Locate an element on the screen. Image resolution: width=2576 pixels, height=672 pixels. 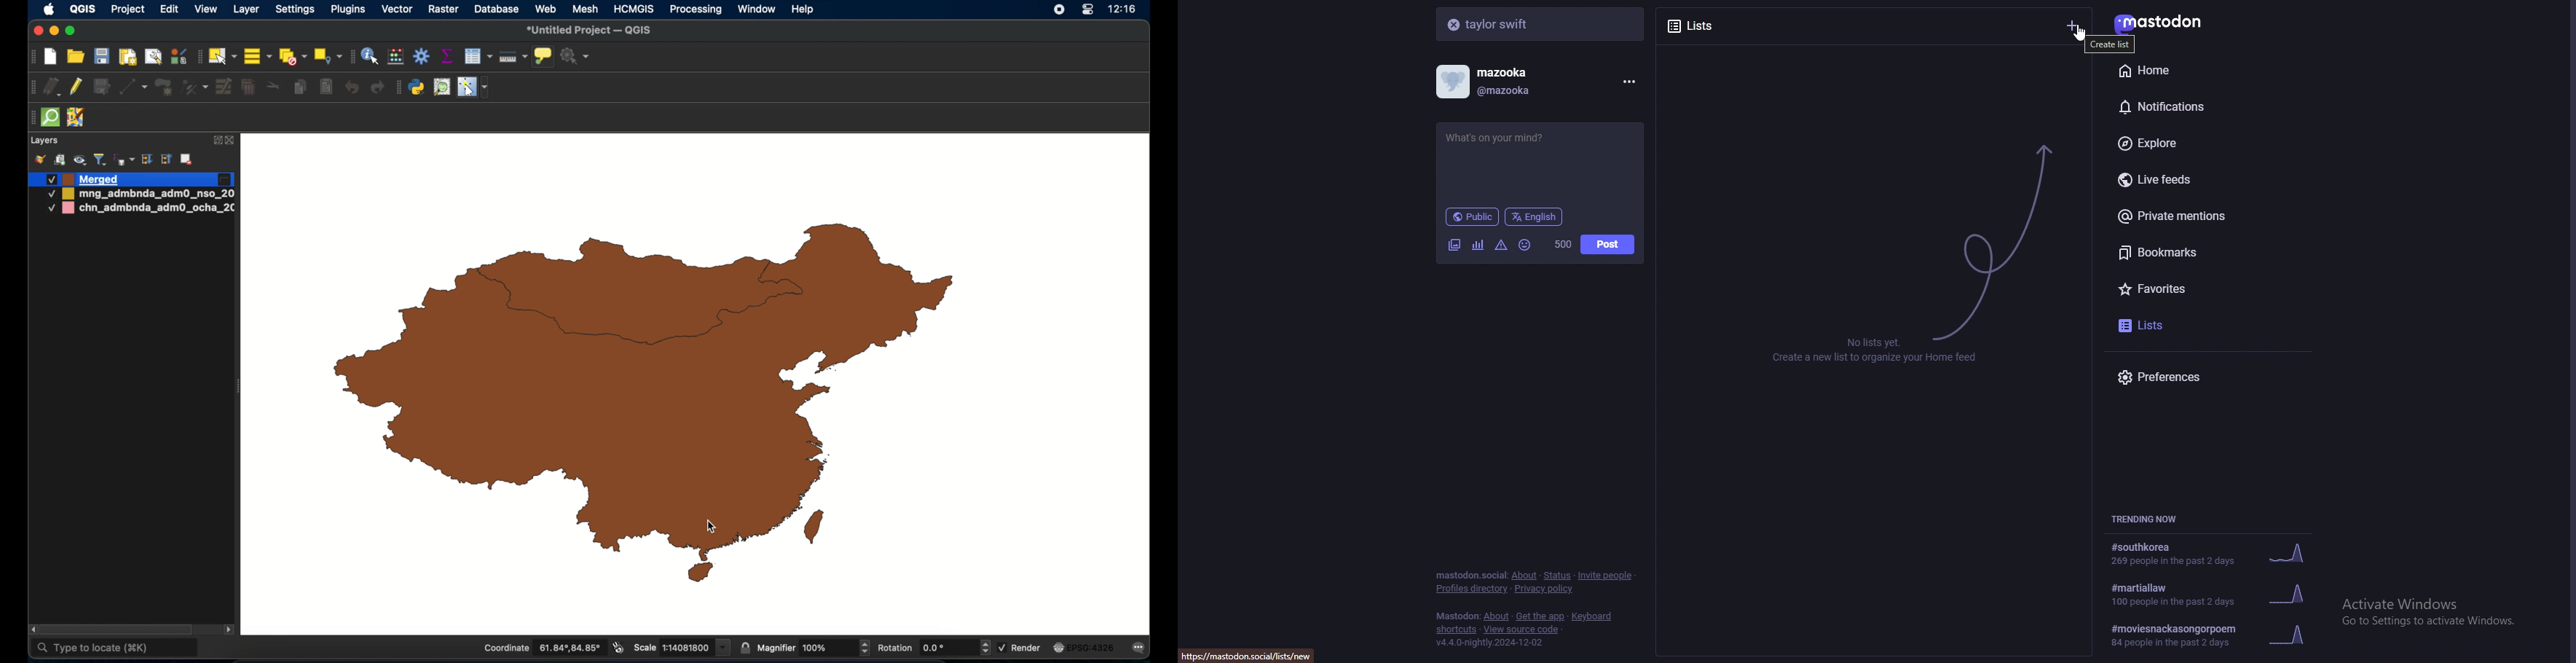
cursor is located at coordinates (2083, 34).